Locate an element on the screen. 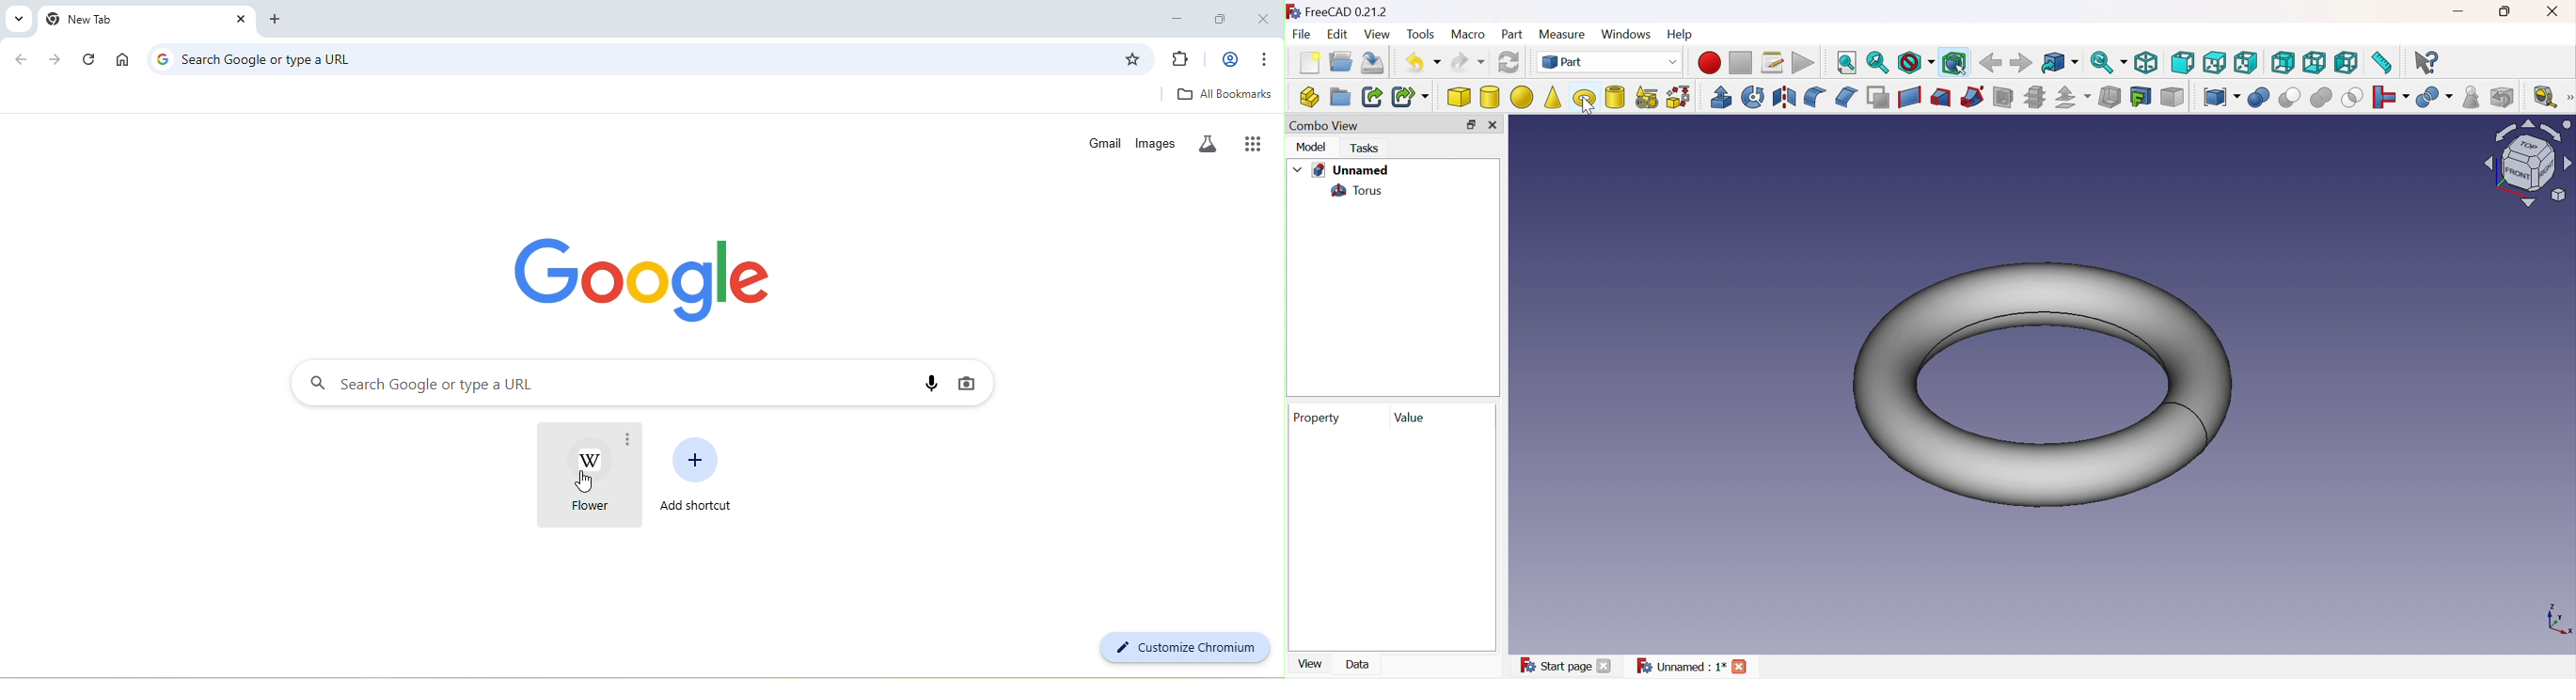 The height and width of the screenshot is (700, 2576). Bounding box is located at coordinates (1952, 63).